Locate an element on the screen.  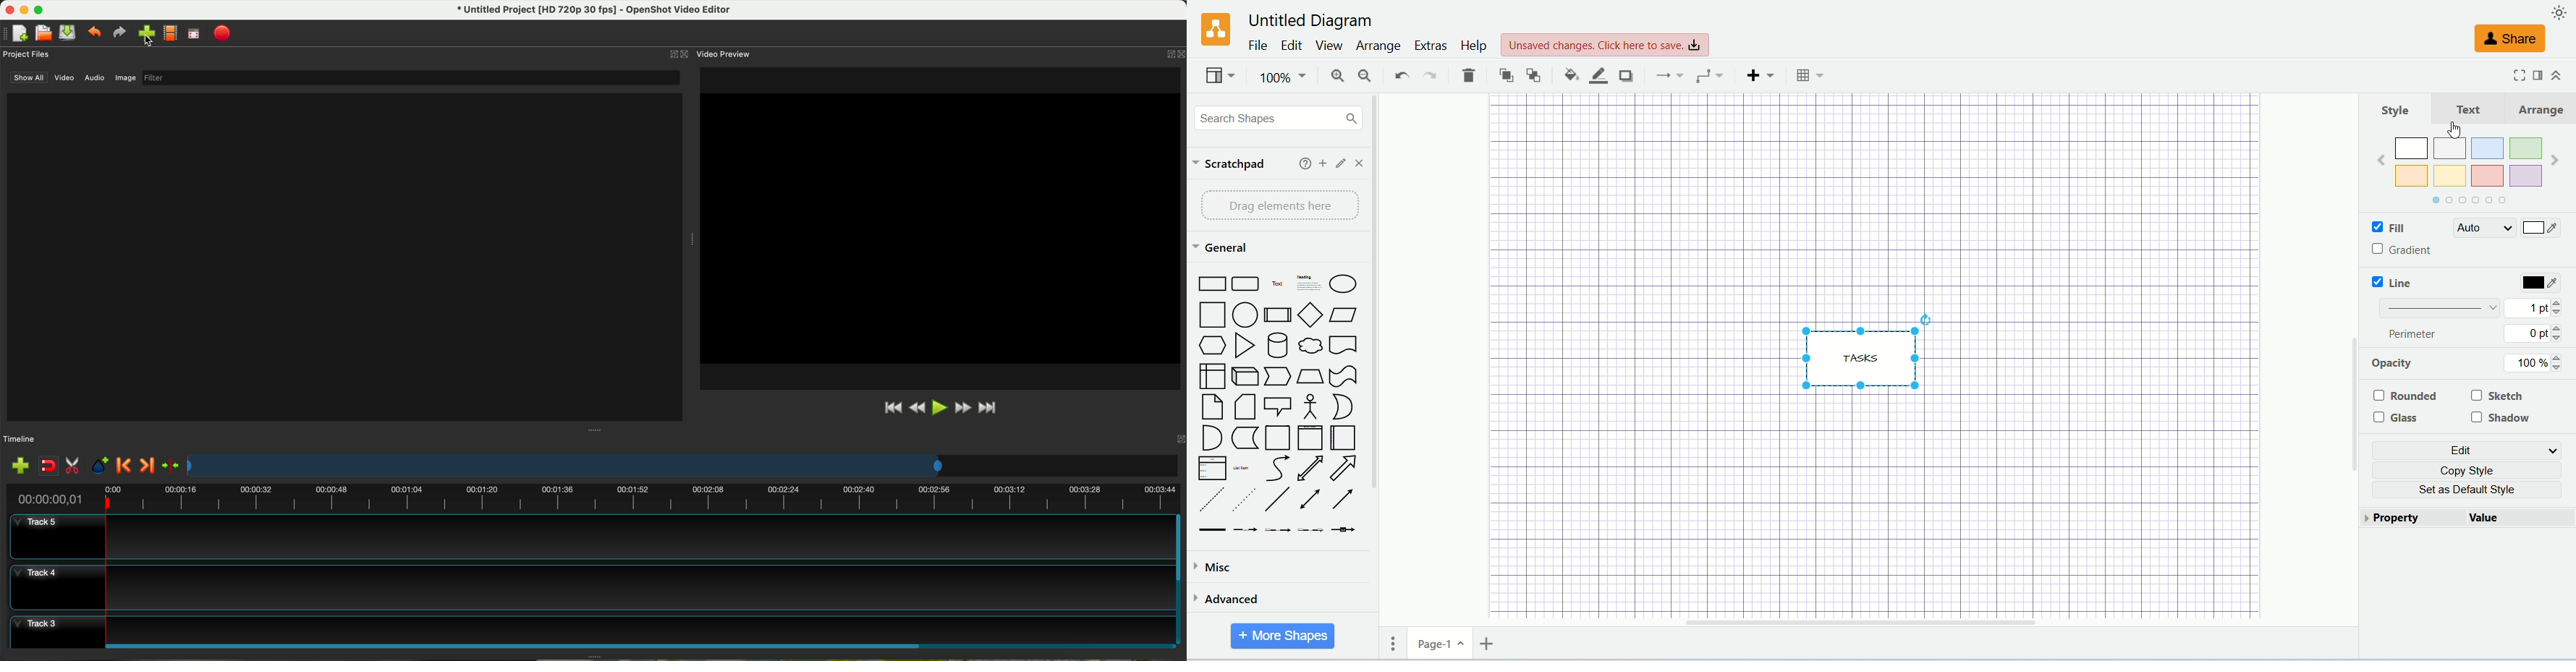
color is located at coordinates (2539, 282).